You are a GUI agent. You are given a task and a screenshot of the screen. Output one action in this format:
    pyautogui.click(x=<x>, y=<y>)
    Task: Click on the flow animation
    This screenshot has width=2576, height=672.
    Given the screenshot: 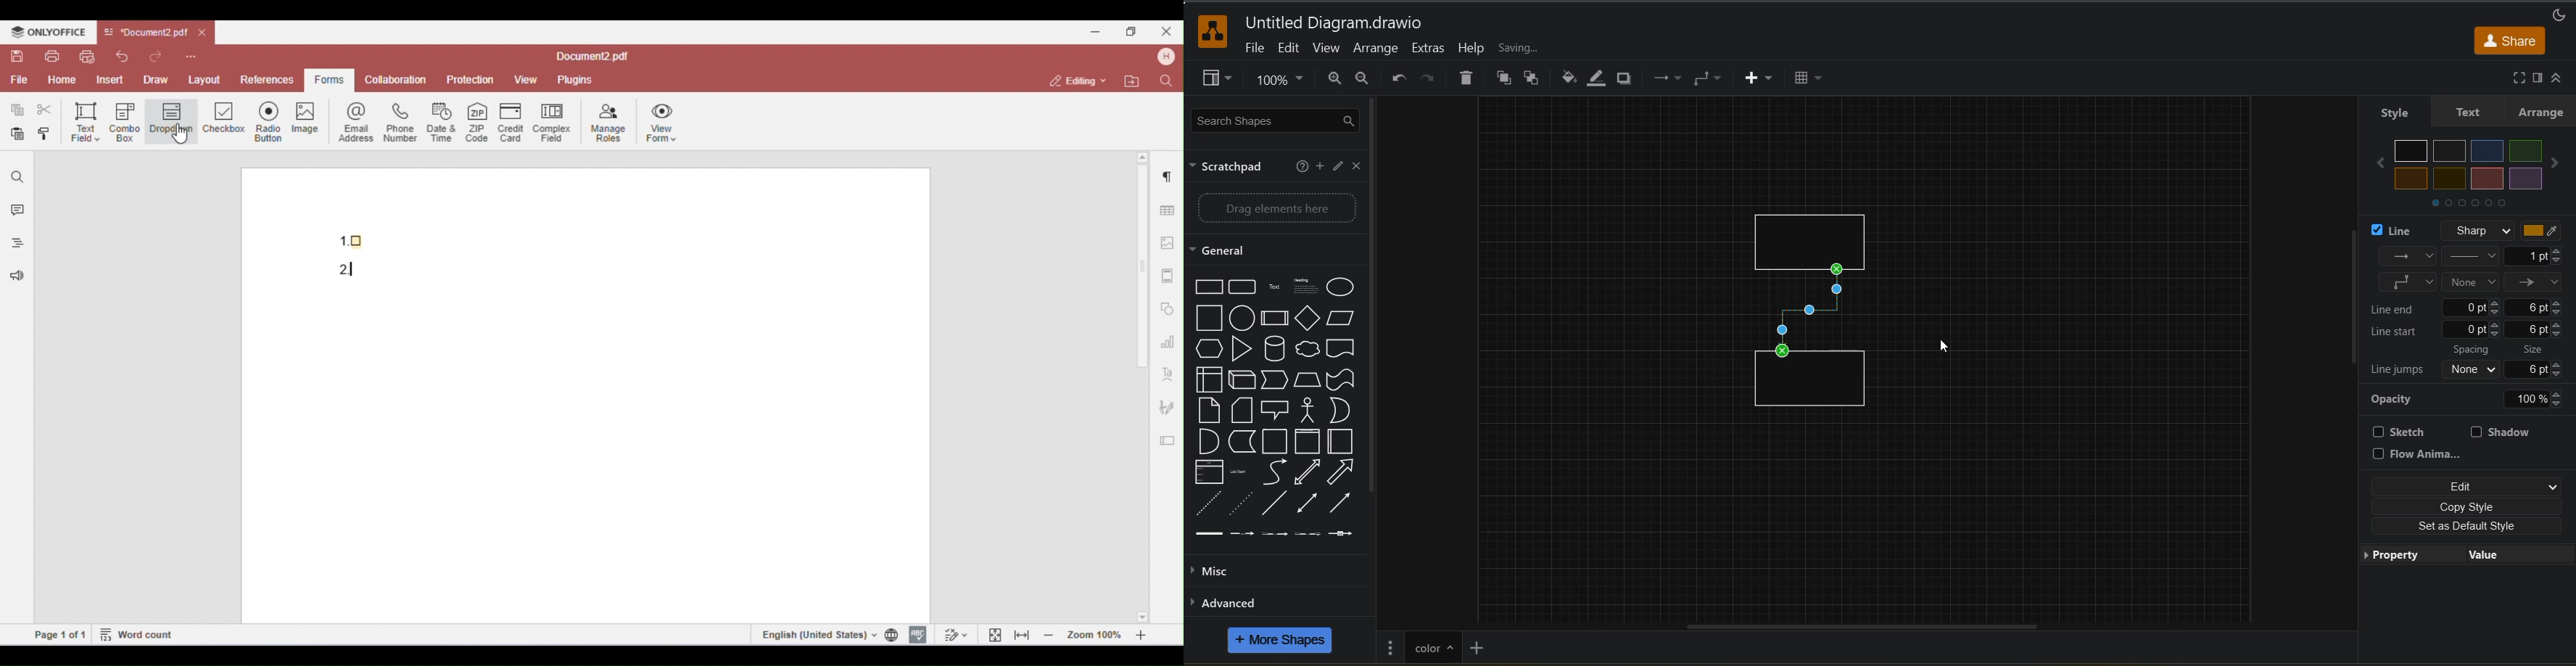 What is the action you would take?
    pyautogui.click(x=2422, y=454)
    